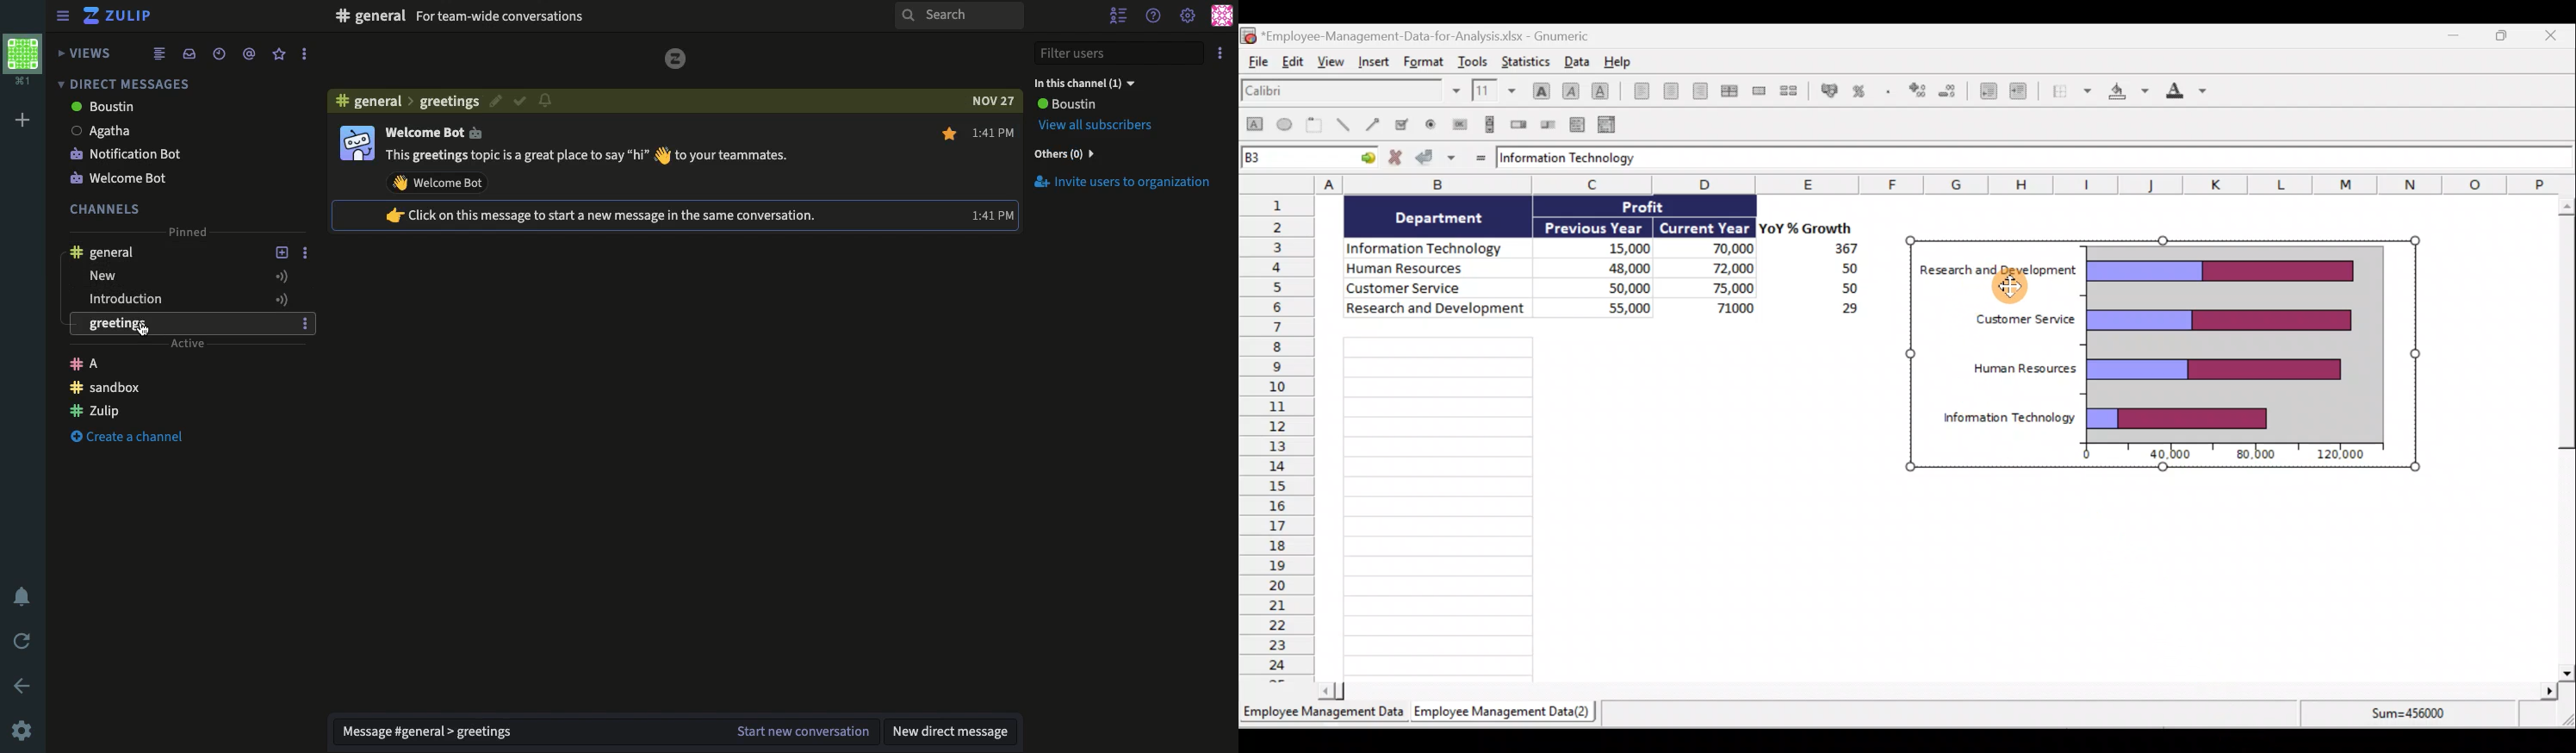 This screenshot has height=756, width=2576. What do you see at coordinates (2025, 93) in the screenshot?
I see `Increase indent, align contents to the left` at bounding box center [2025, 93].